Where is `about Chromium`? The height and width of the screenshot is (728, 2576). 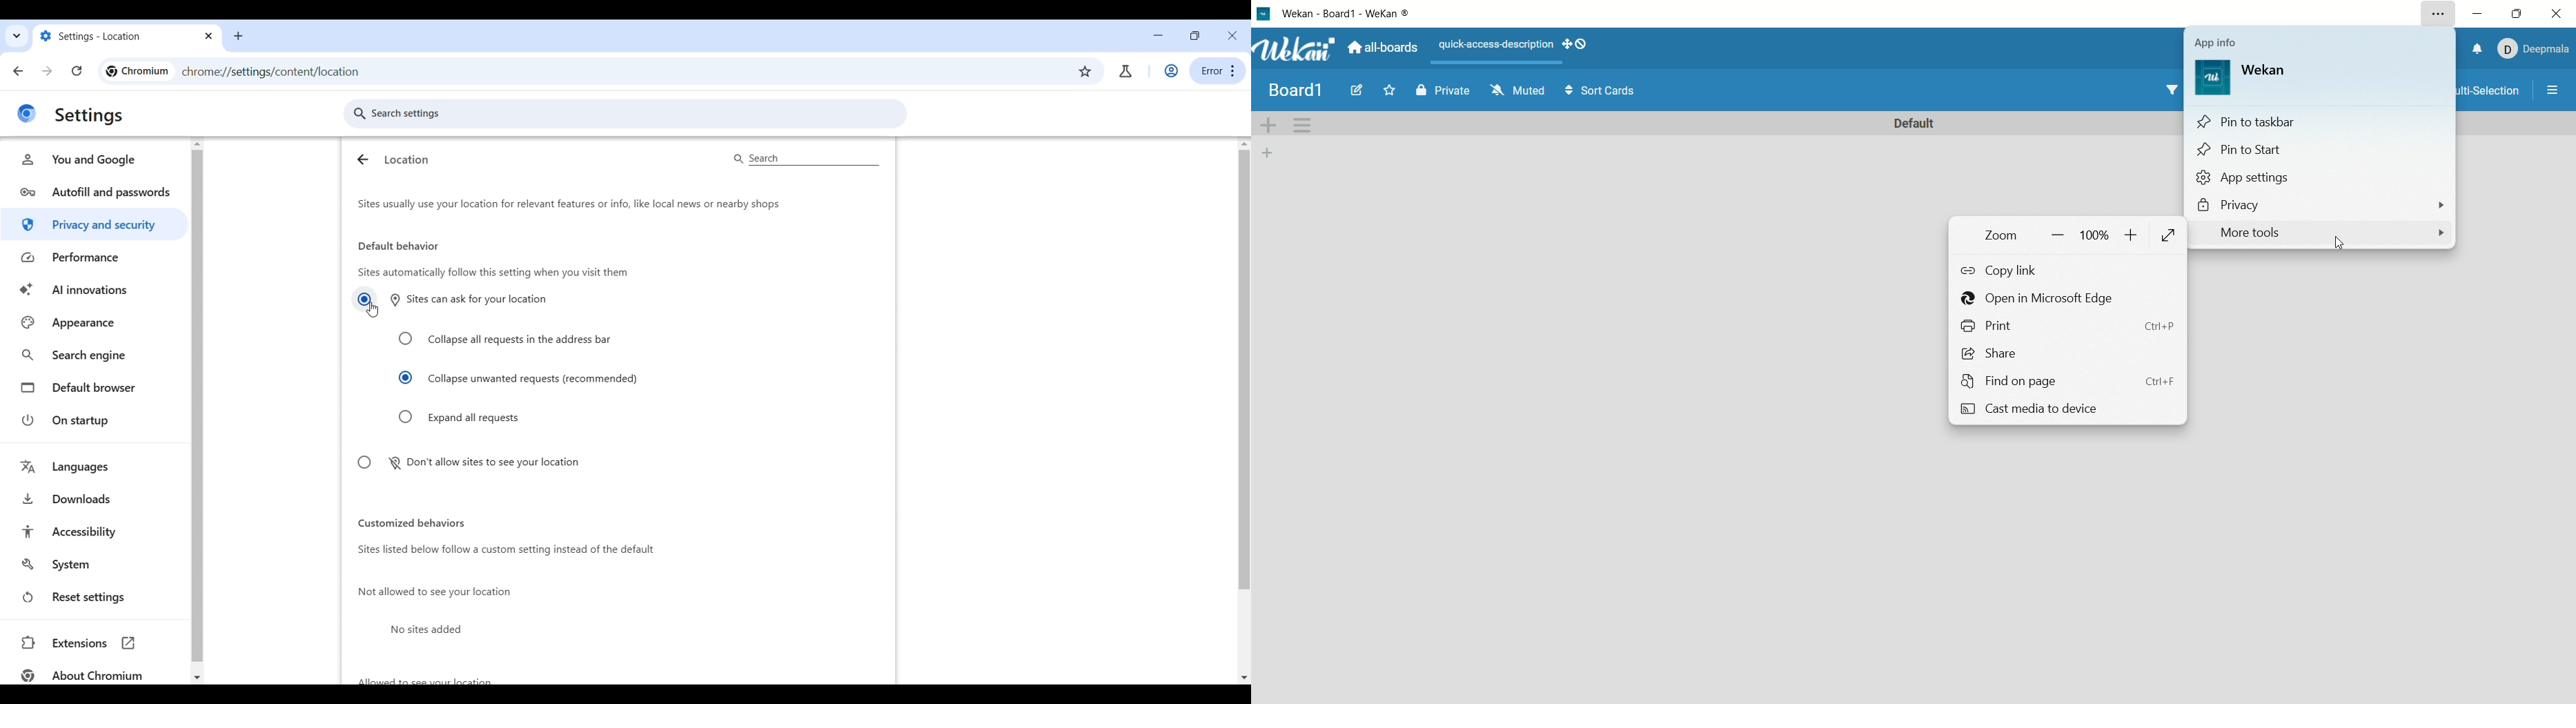
about Chromium is located at coordinates (79, 675).